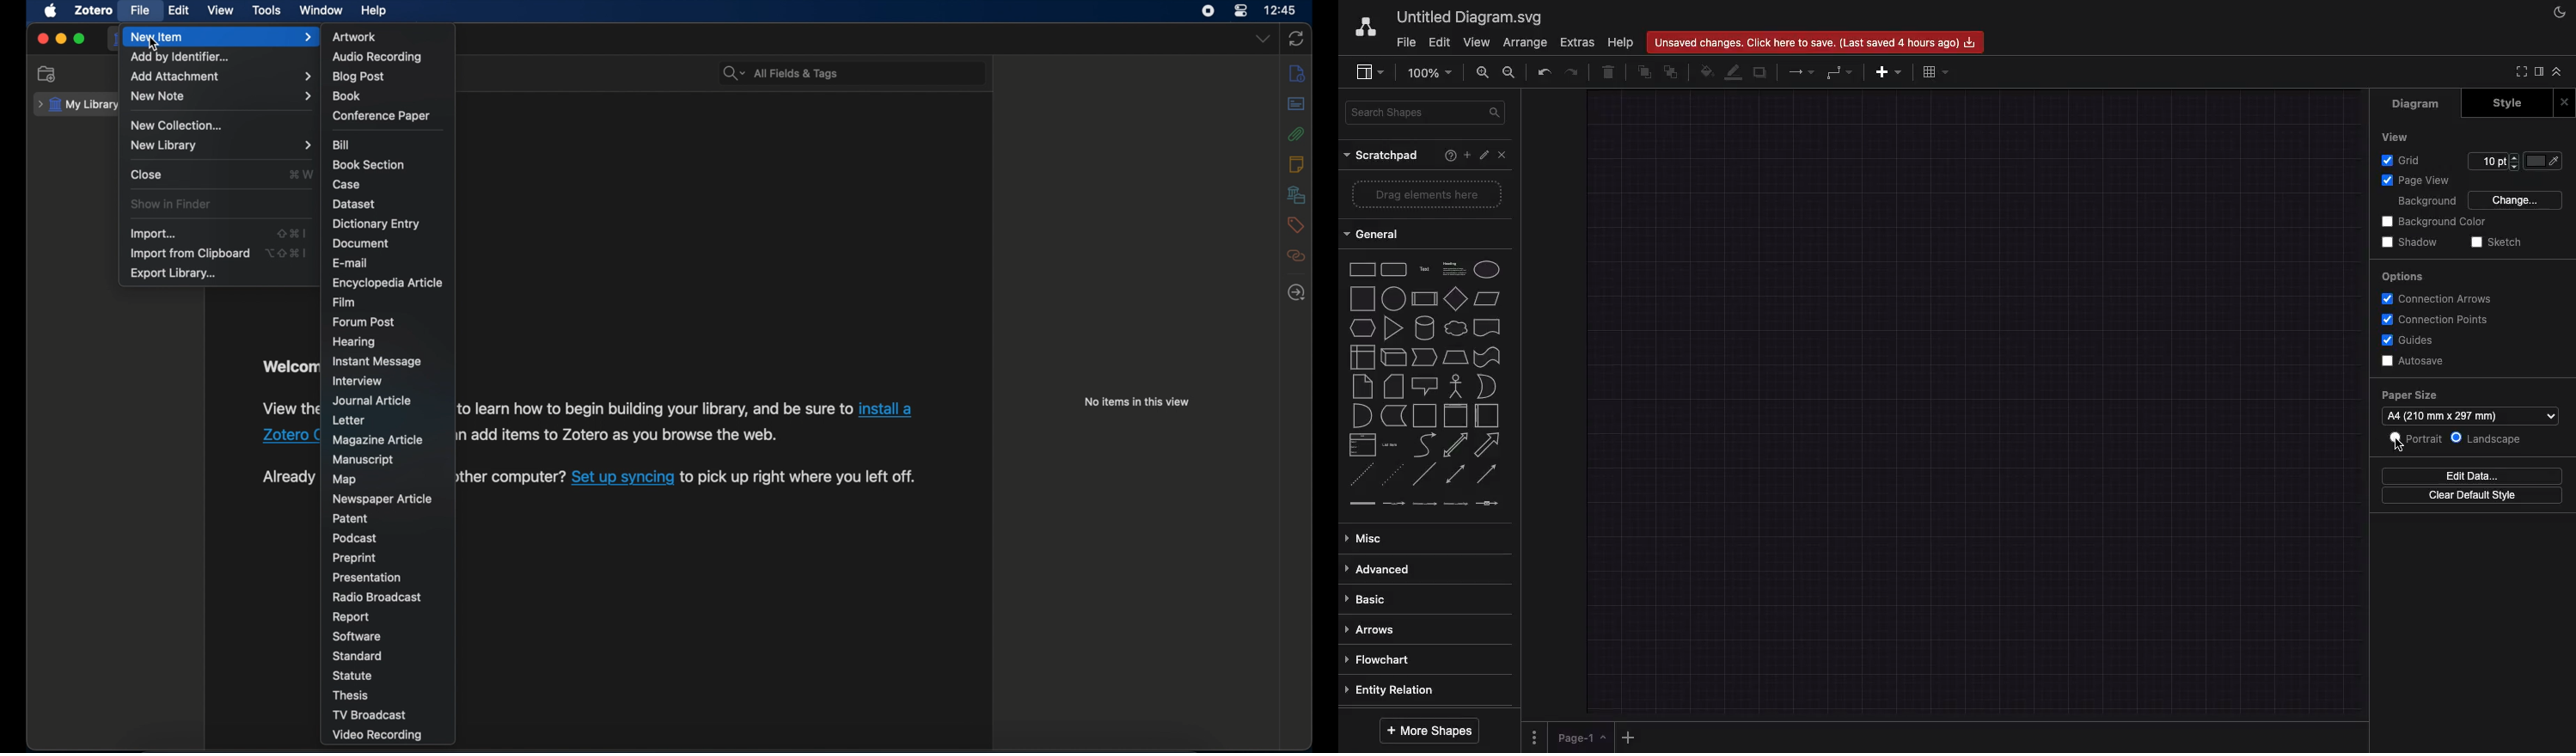 The height and width of the screenshot is (756, 2576). I want to click on Shadow, so click(2412, 243).